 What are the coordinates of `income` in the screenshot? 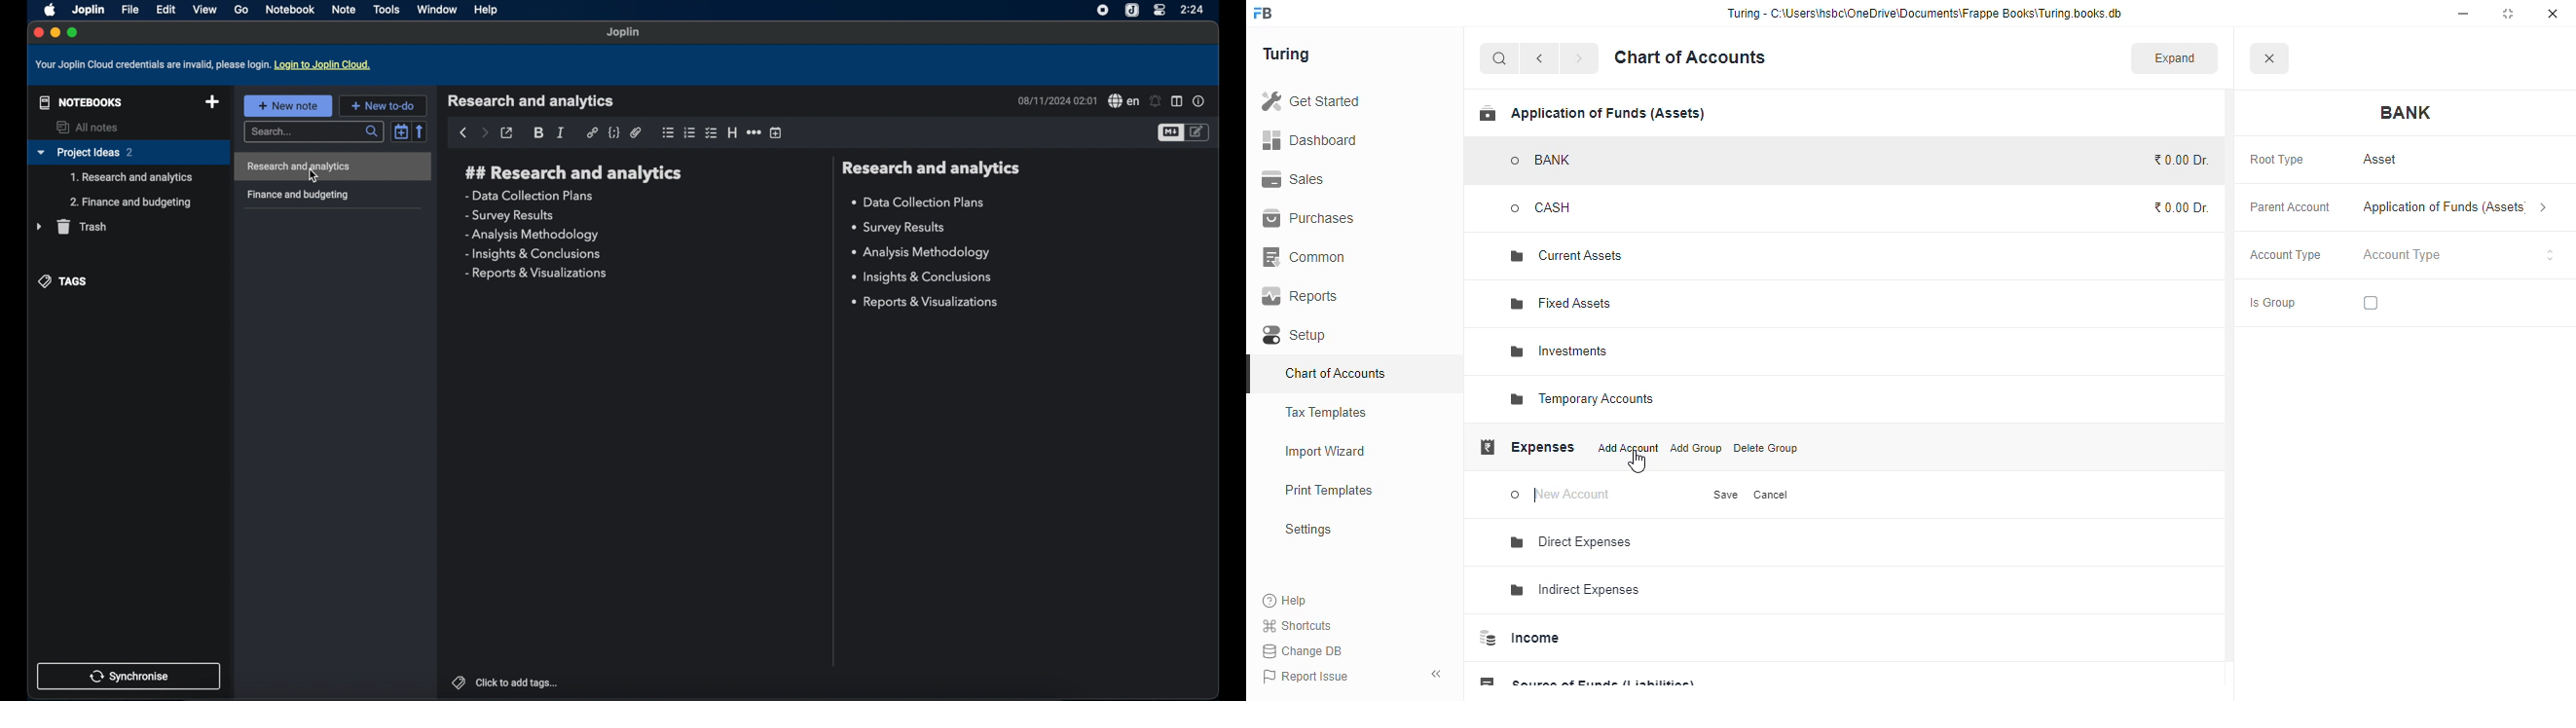 It's located at (1520, 638).